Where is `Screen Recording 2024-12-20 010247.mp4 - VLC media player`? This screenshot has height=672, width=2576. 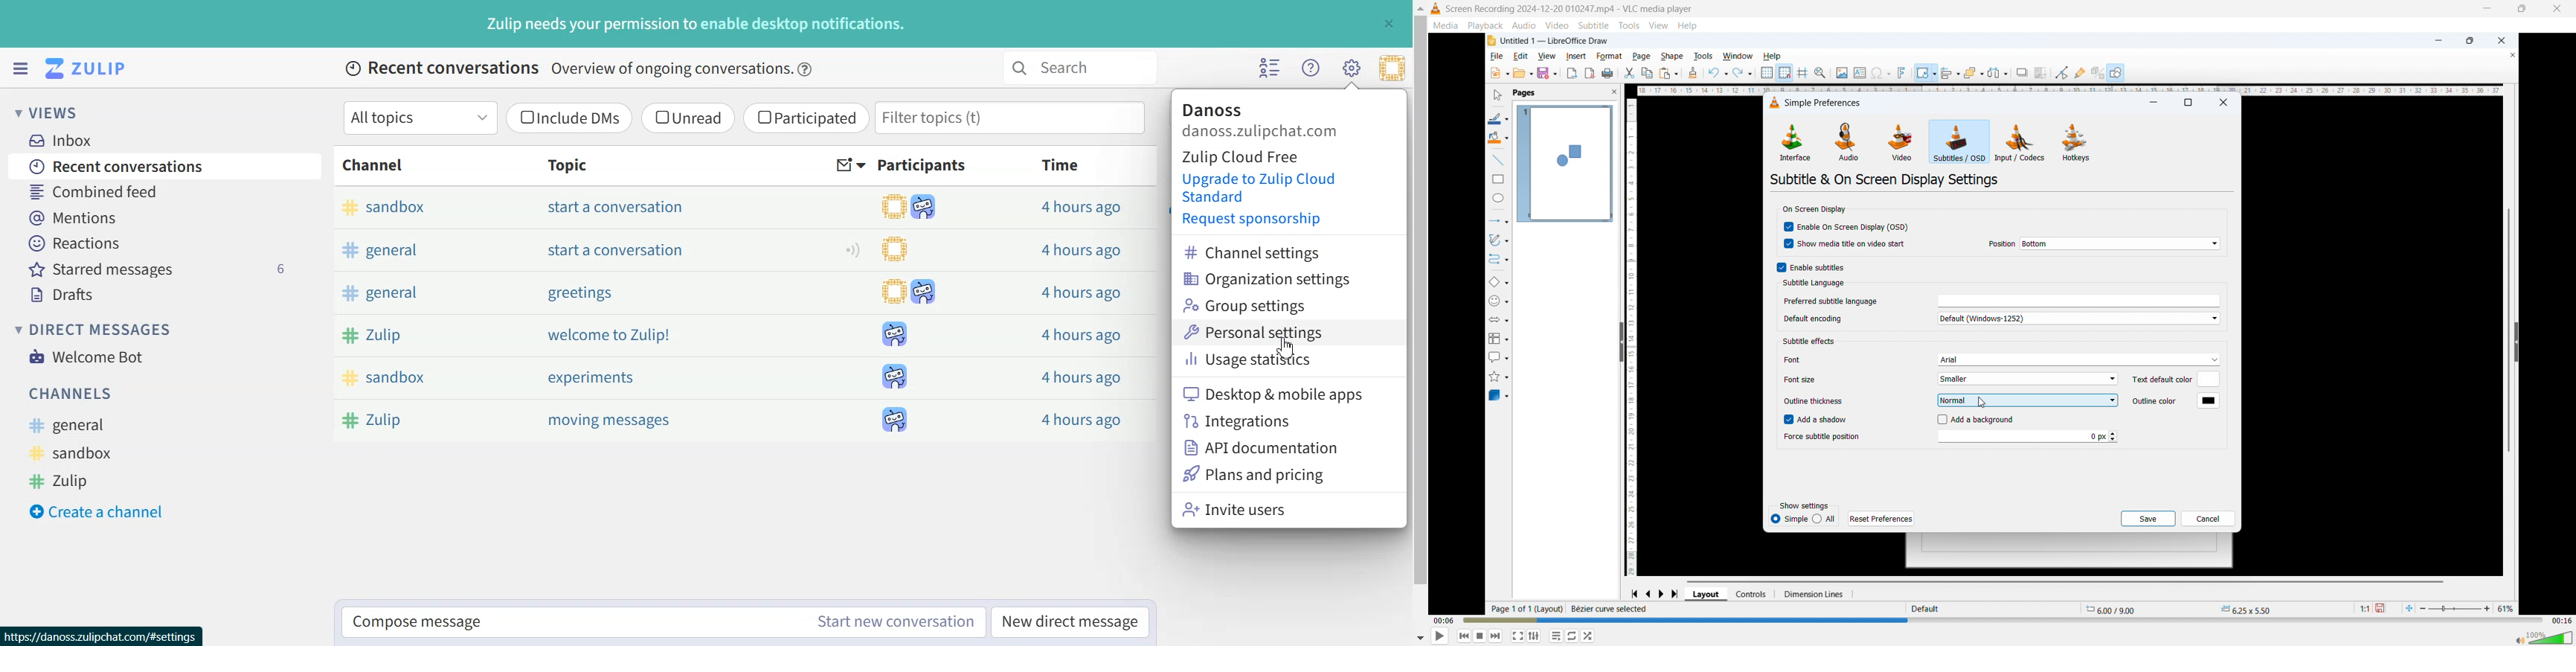 Screen Recording 2024-12-20 010247.mp4 - VLC media player is located at coordinates (1570, 10).